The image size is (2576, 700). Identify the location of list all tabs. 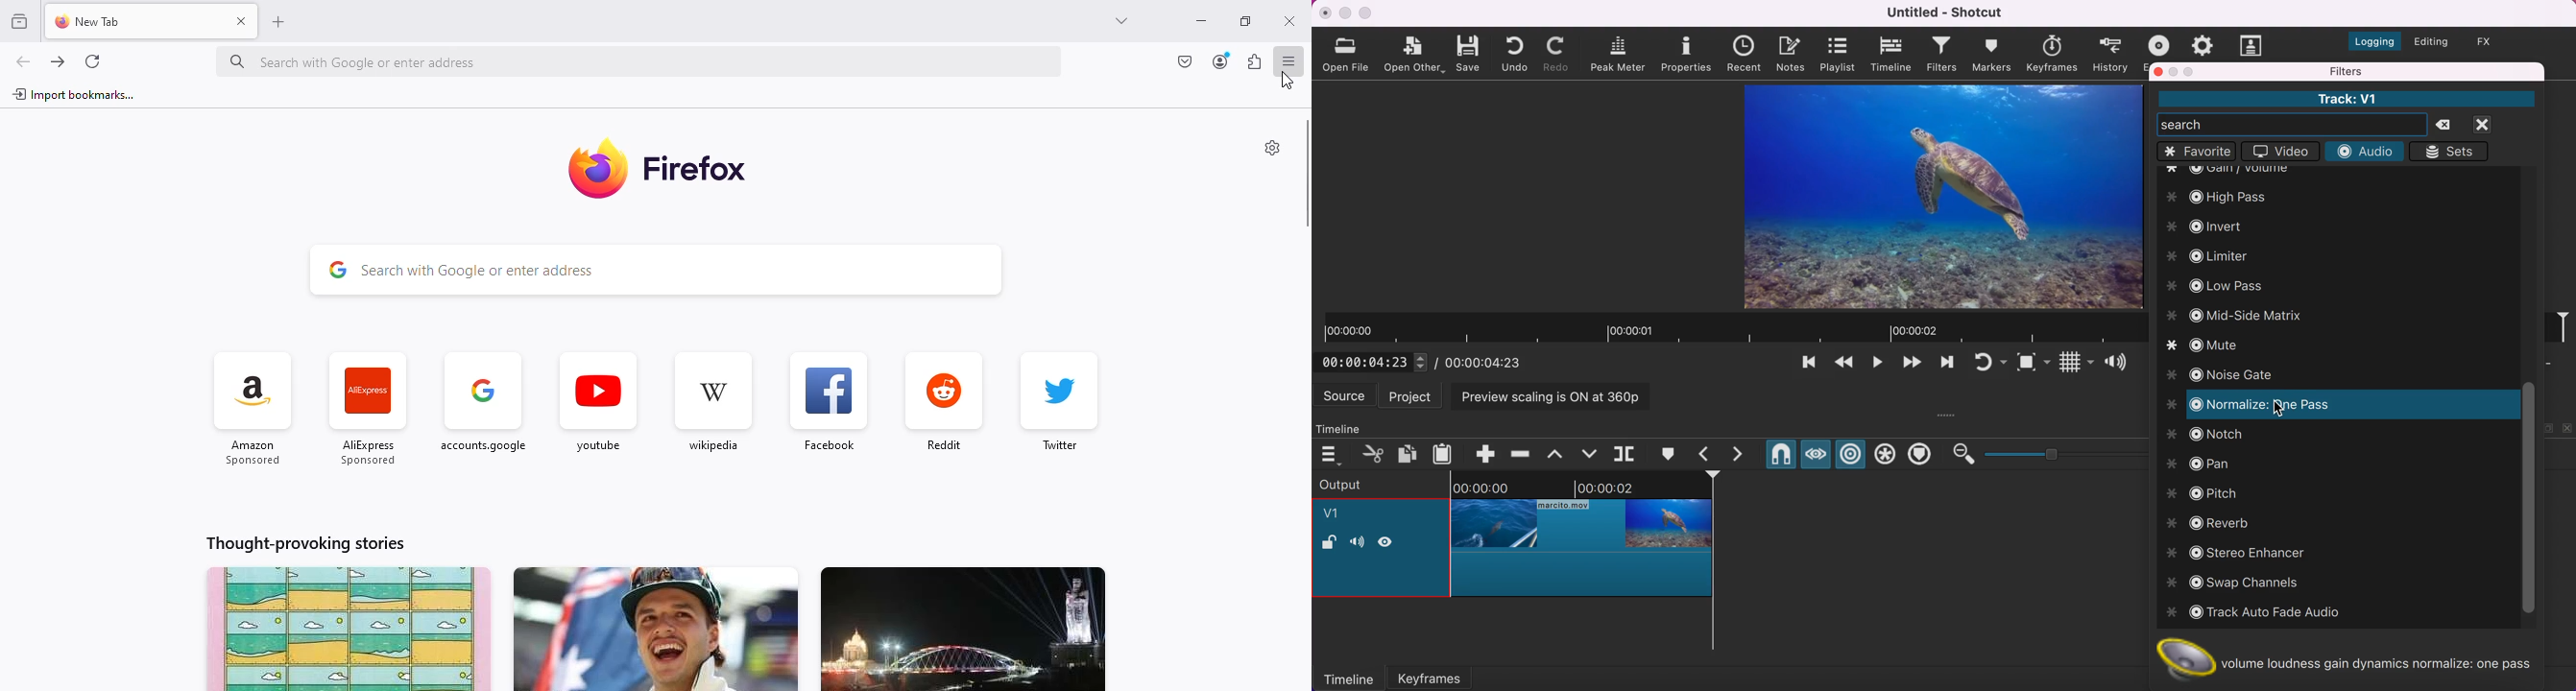
(1123, 21).